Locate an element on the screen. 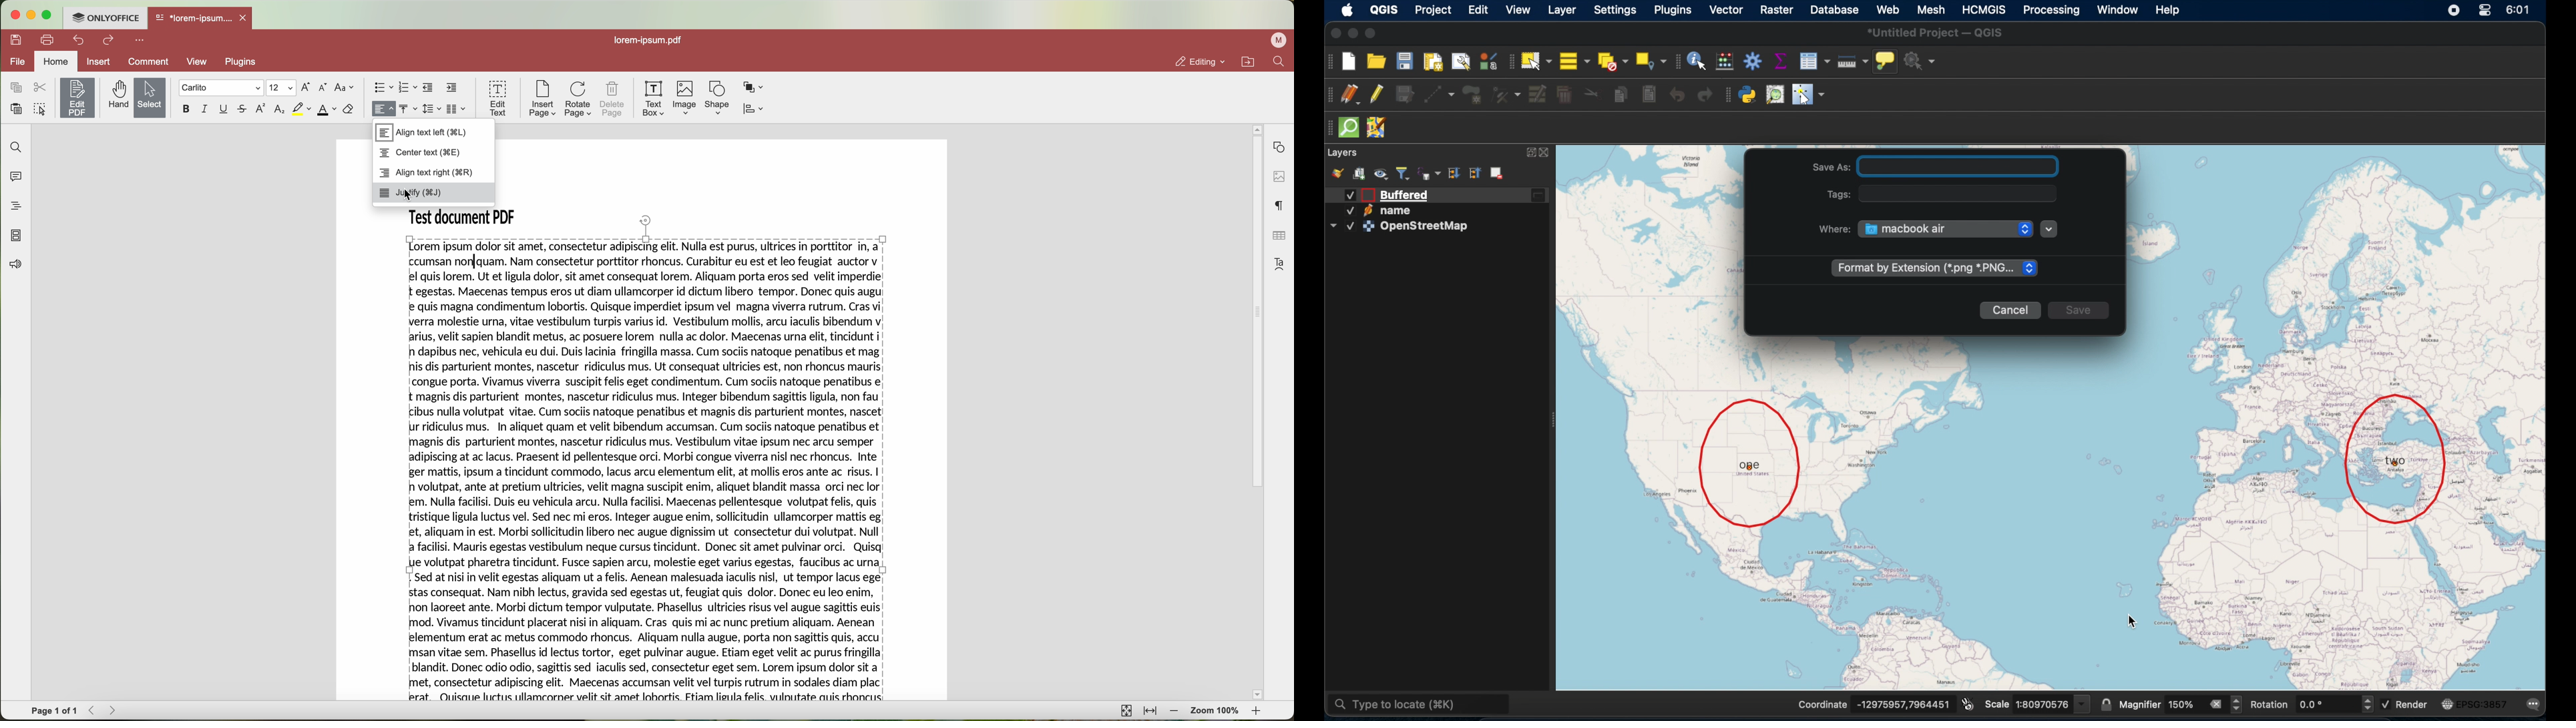 The width and height of the screenshot is (2576, 728). bullet points is located at coordinates (383, 88).